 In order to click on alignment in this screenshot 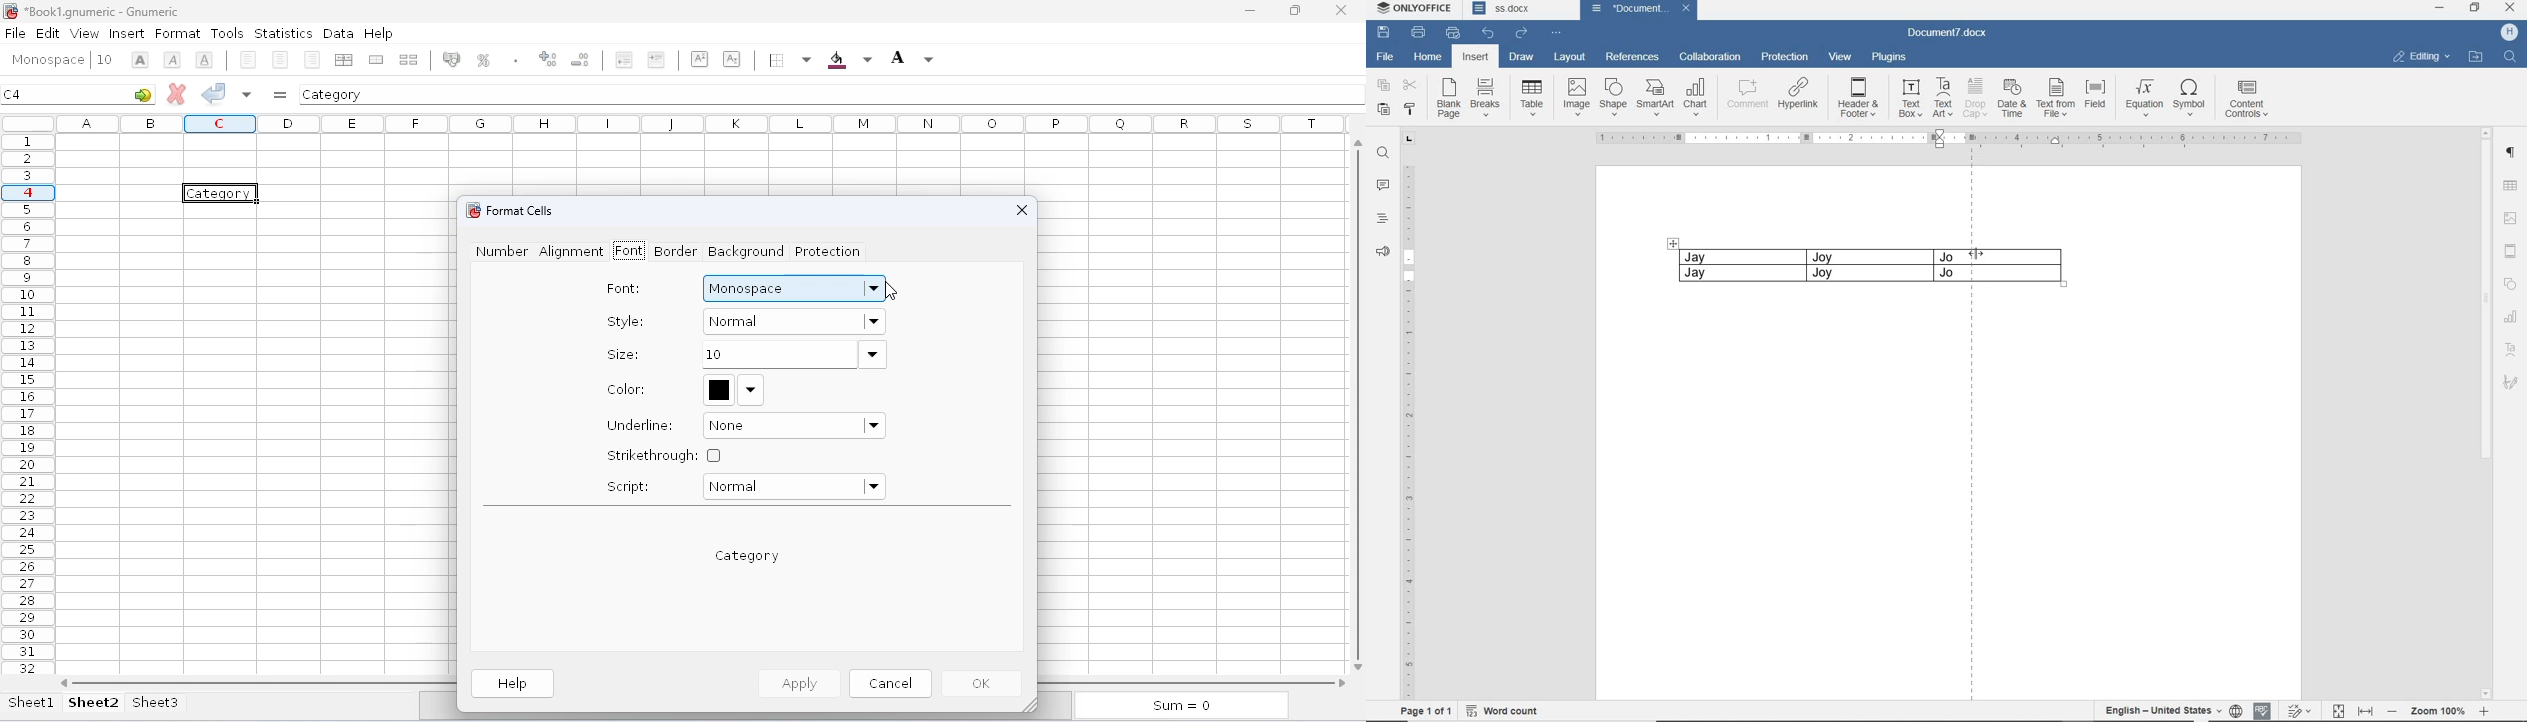, I will do `click(571, 252)`.